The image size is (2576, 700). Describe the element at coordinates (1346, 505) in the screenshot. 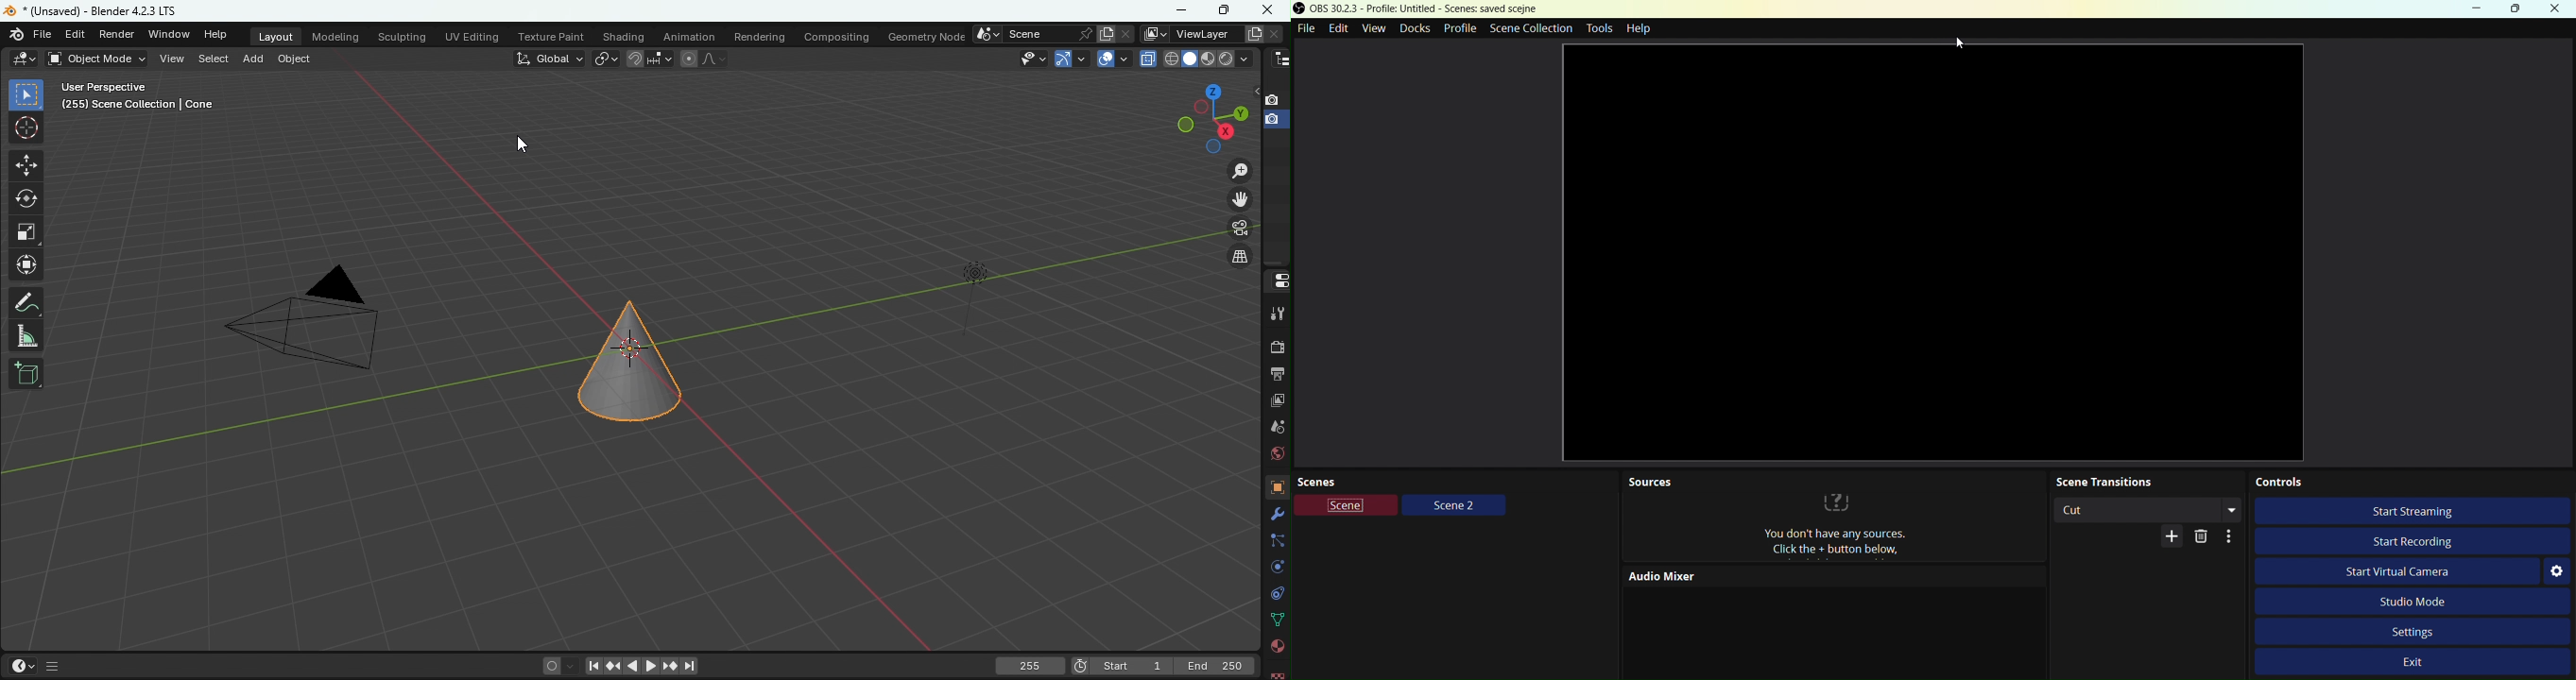

I see `Scene` at that location.